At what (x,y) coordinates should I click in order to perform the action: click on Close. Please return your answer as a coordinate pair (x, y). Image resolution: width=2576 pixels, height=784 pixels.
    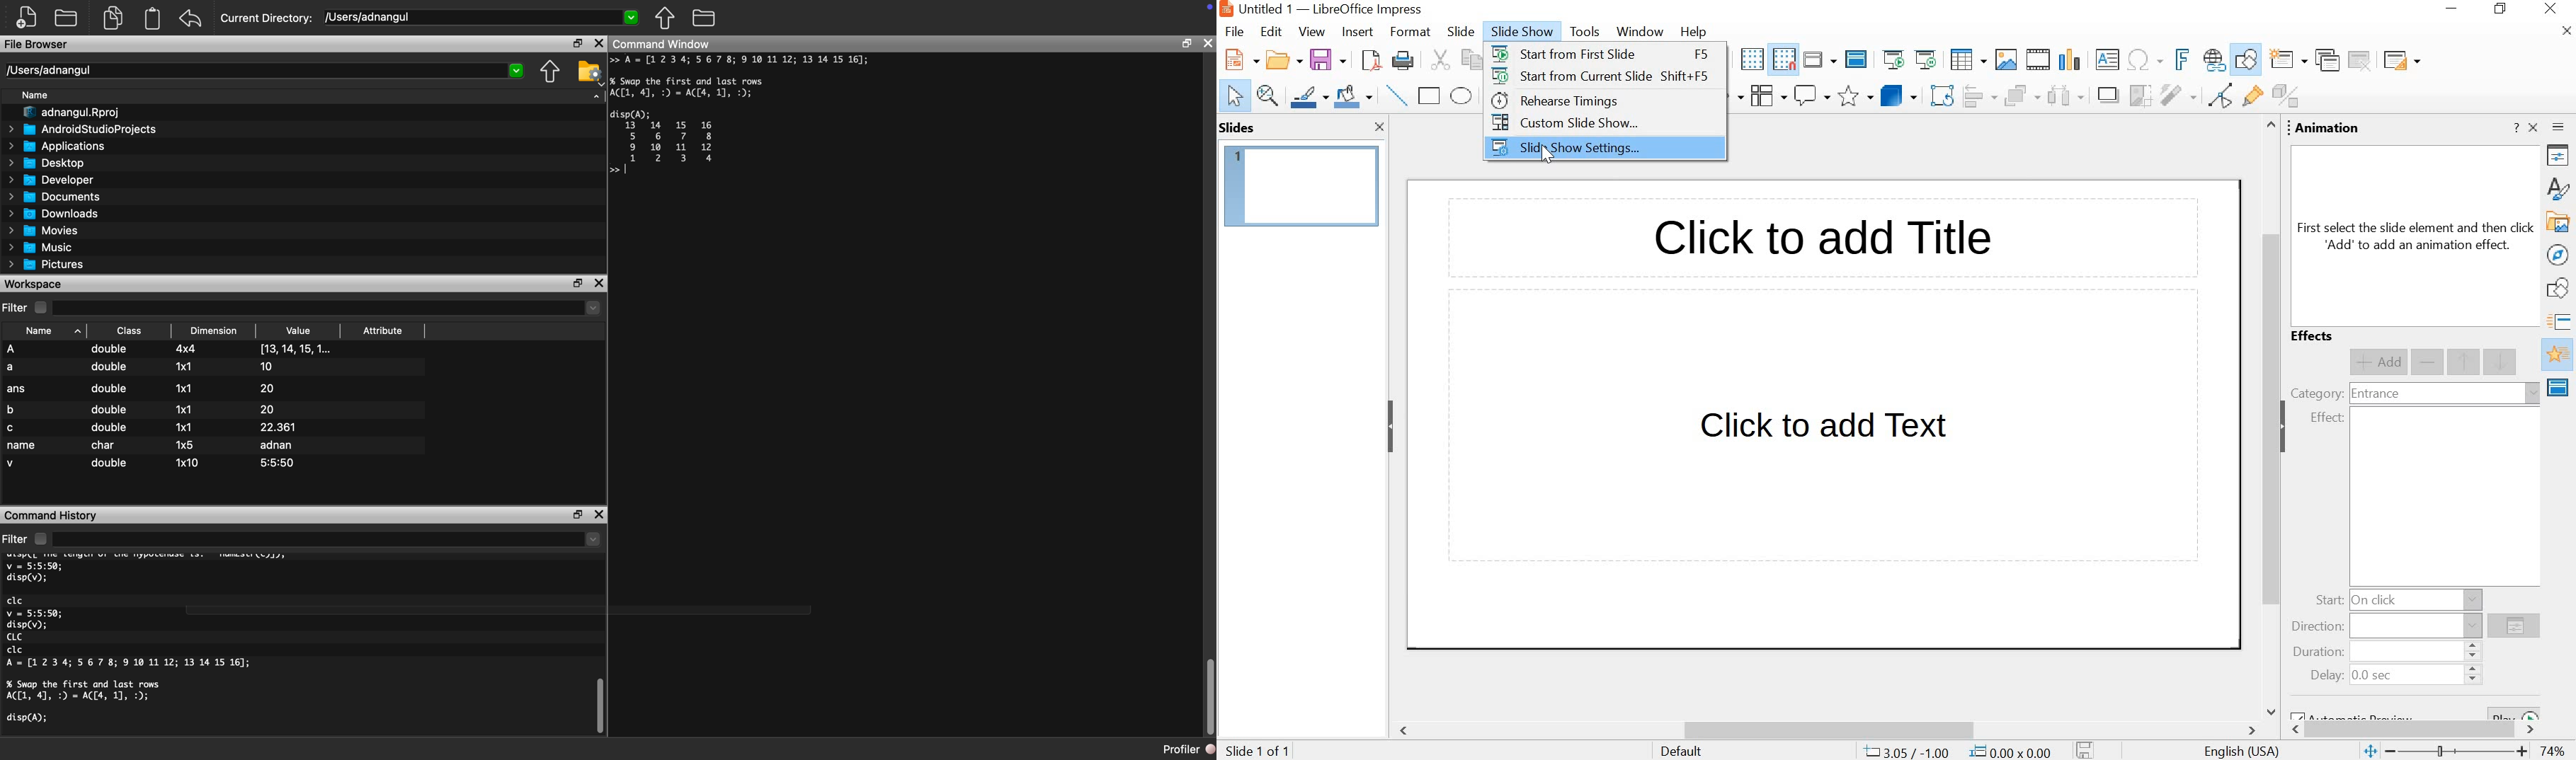
    Looking at the image, I should click on (1210, 43).